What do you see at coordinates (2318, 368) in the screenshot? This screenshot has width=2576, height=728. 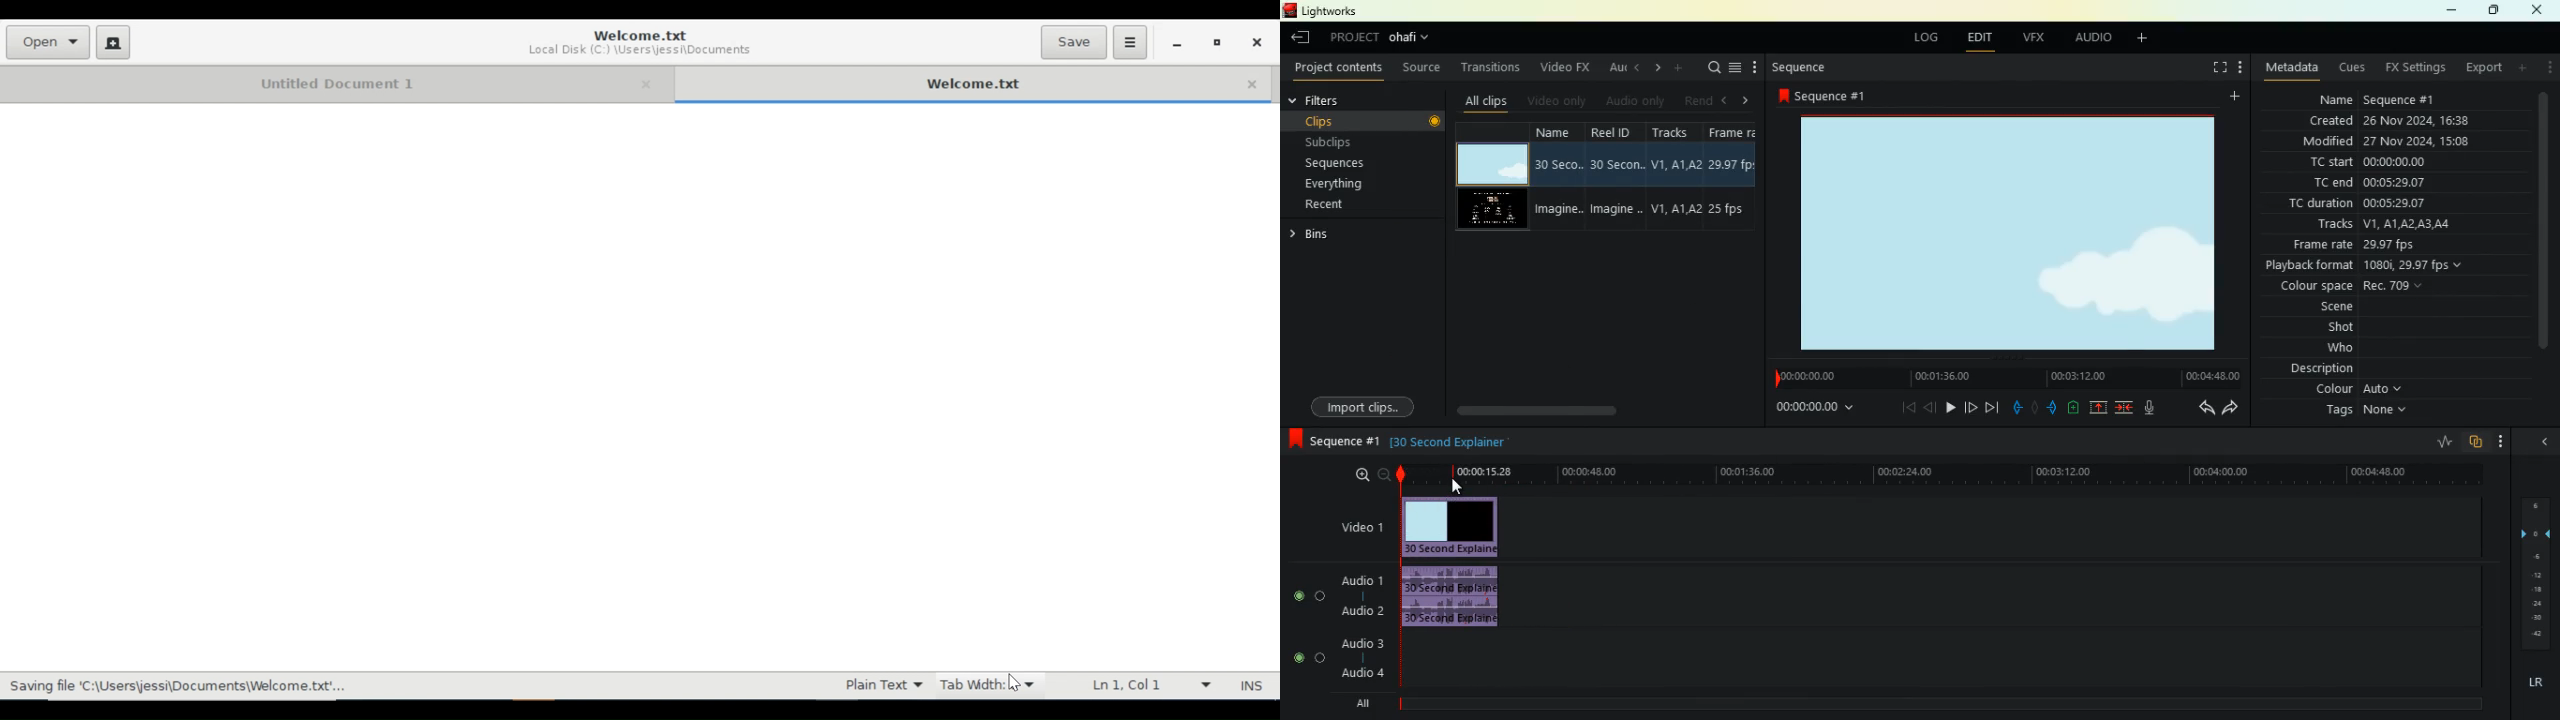 I see `description` at bounding box center [2318, 368].